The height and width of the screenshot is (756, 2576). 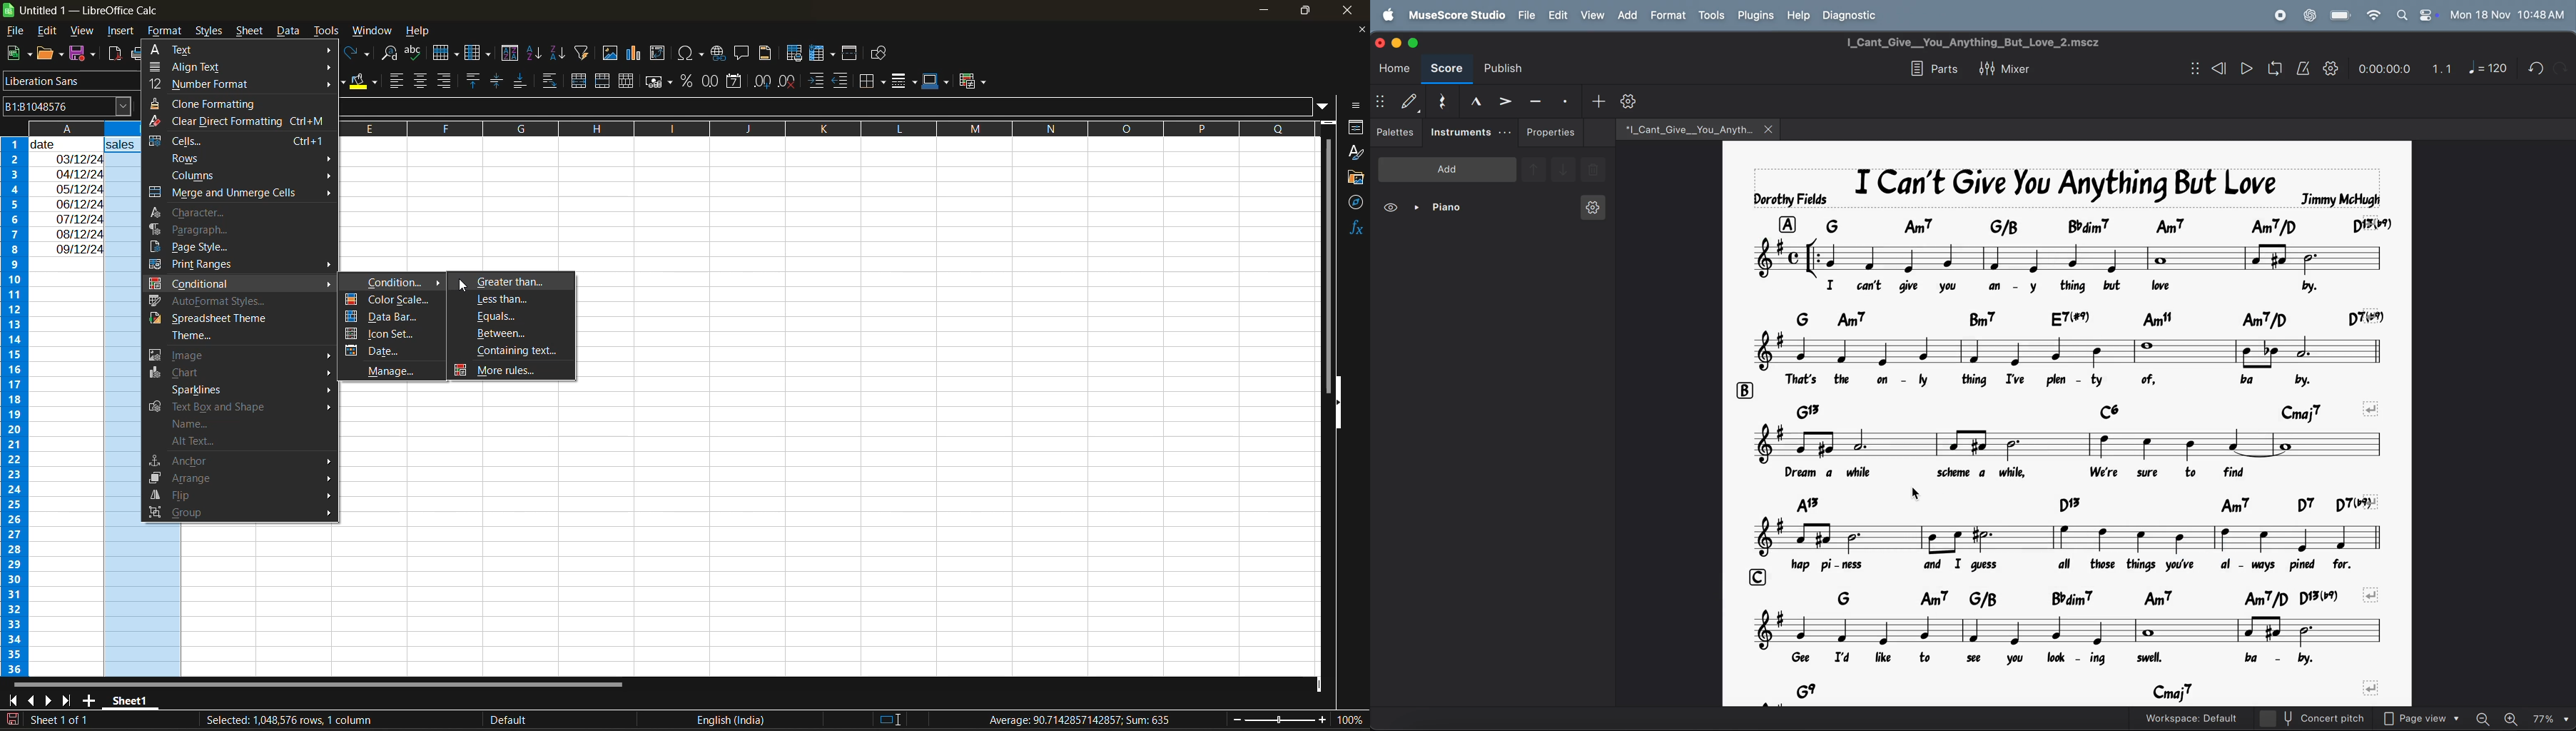 What do you see at coordinates (393, 333) in the screenshot?
I see `icon set` at bounding box center [393, 333].